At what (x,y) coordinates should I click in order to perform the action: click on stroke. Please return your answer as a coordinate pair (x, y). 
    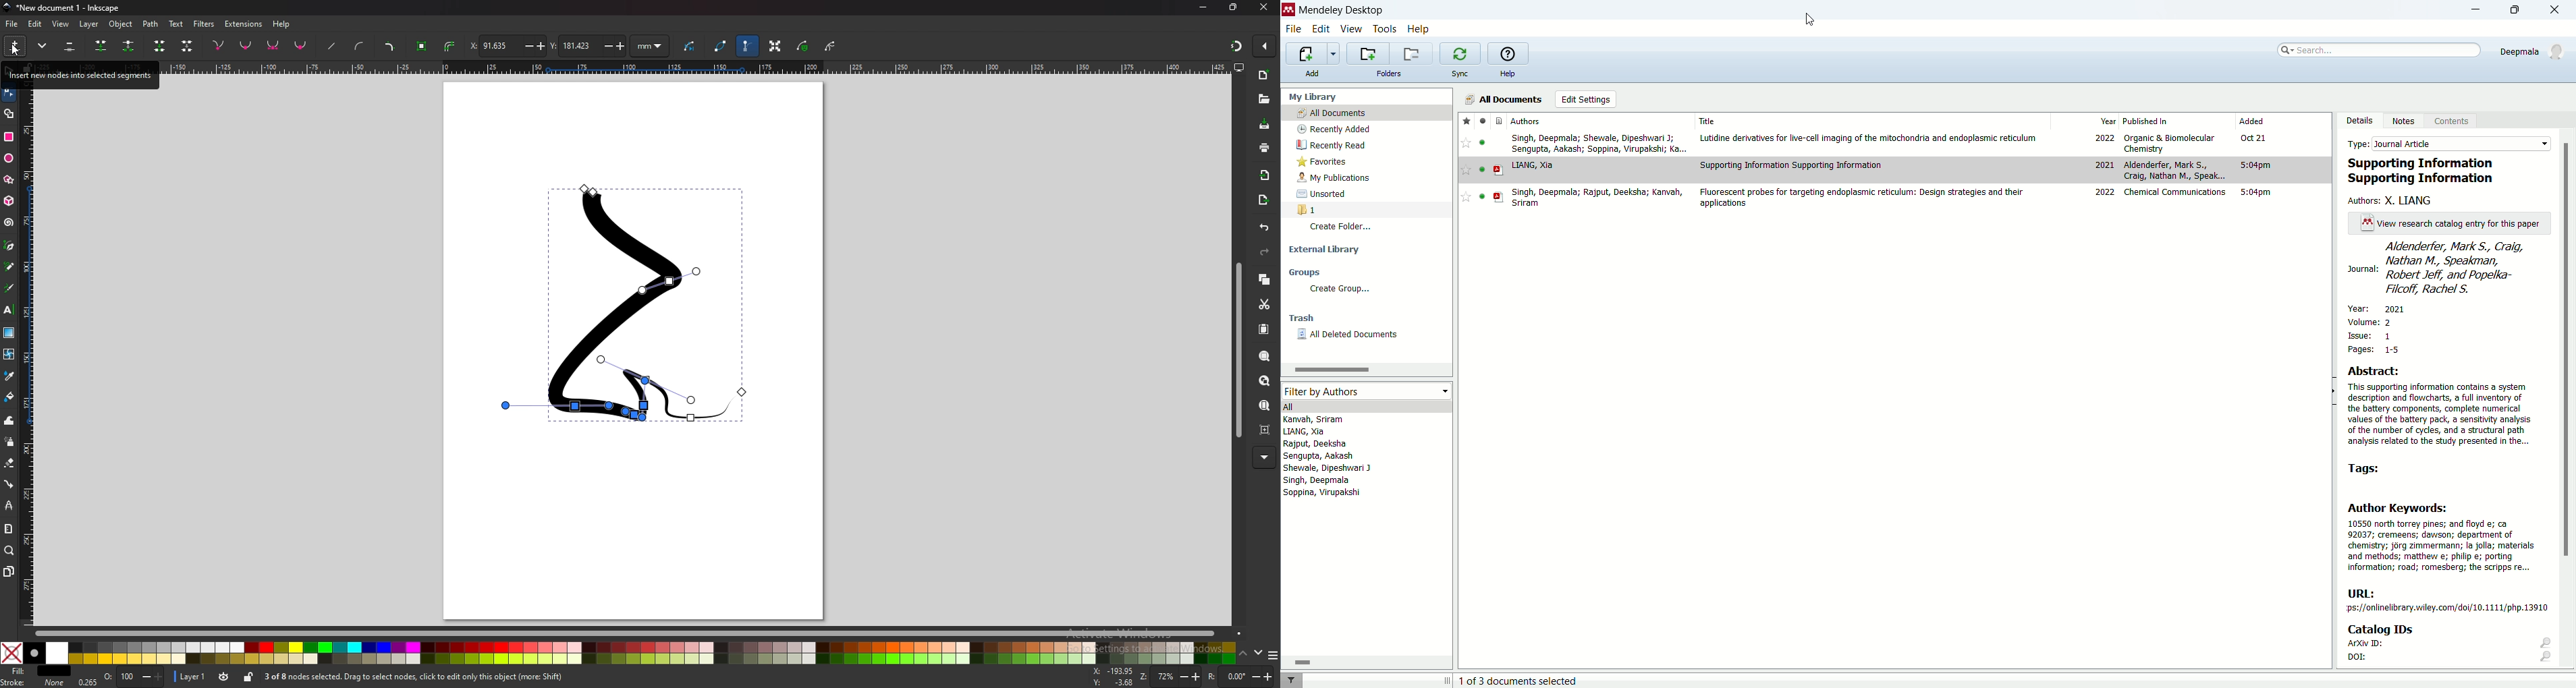
    Looking at the image, I should click on (33, 683).